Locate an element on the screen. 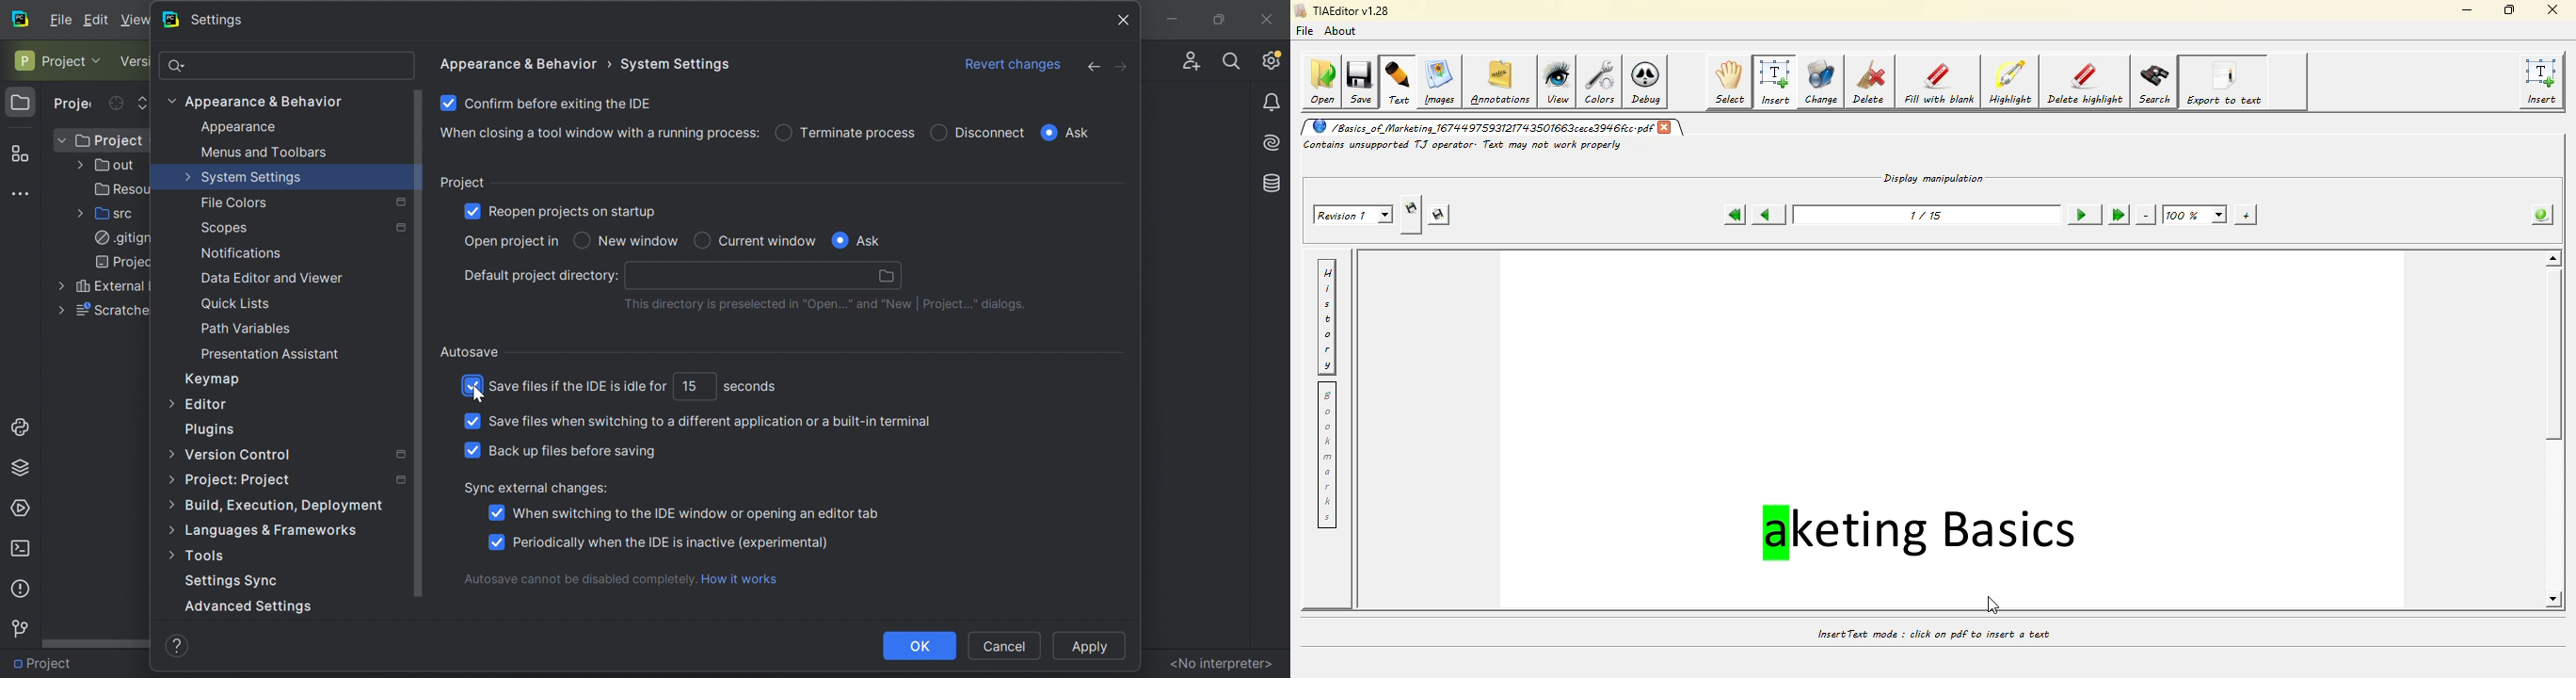 The image size is (2576, 700). More is located at coordinates (169, 504).